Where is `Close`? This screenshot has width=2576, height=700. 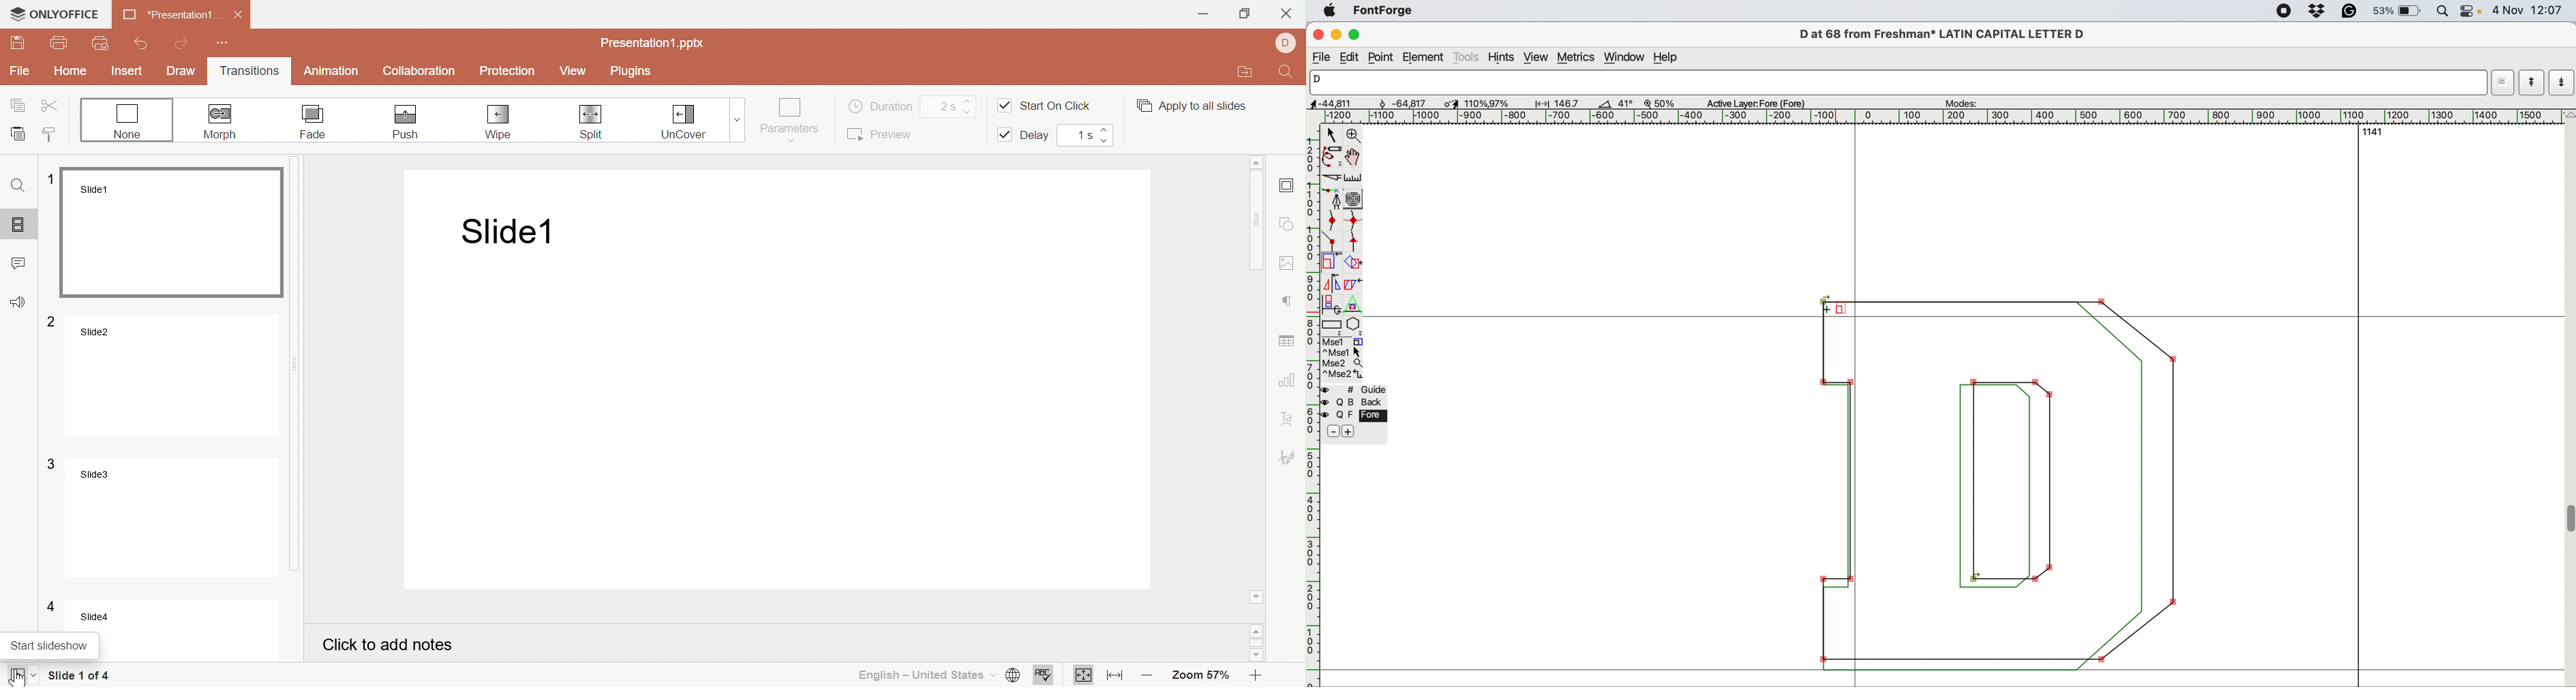
Close is located at coordinates (1288, 13).